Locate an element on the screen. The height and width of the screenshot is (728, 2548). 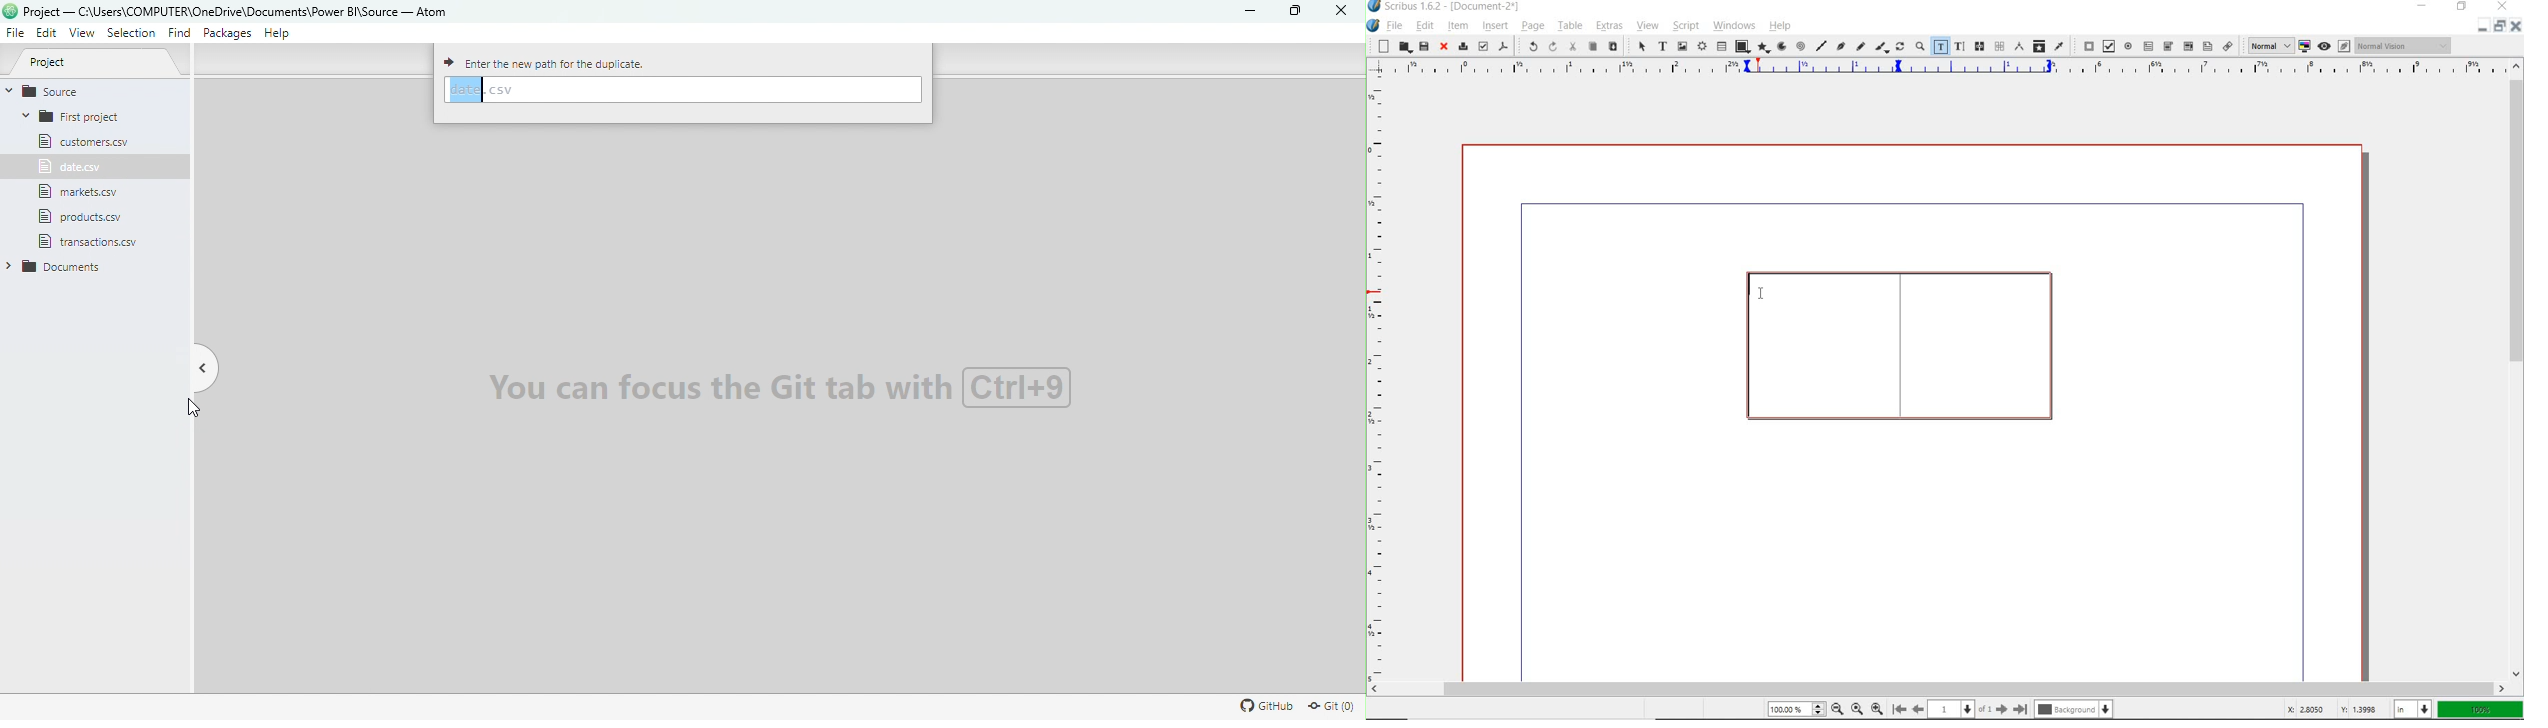
Github is located at coordinates (1263, 705).